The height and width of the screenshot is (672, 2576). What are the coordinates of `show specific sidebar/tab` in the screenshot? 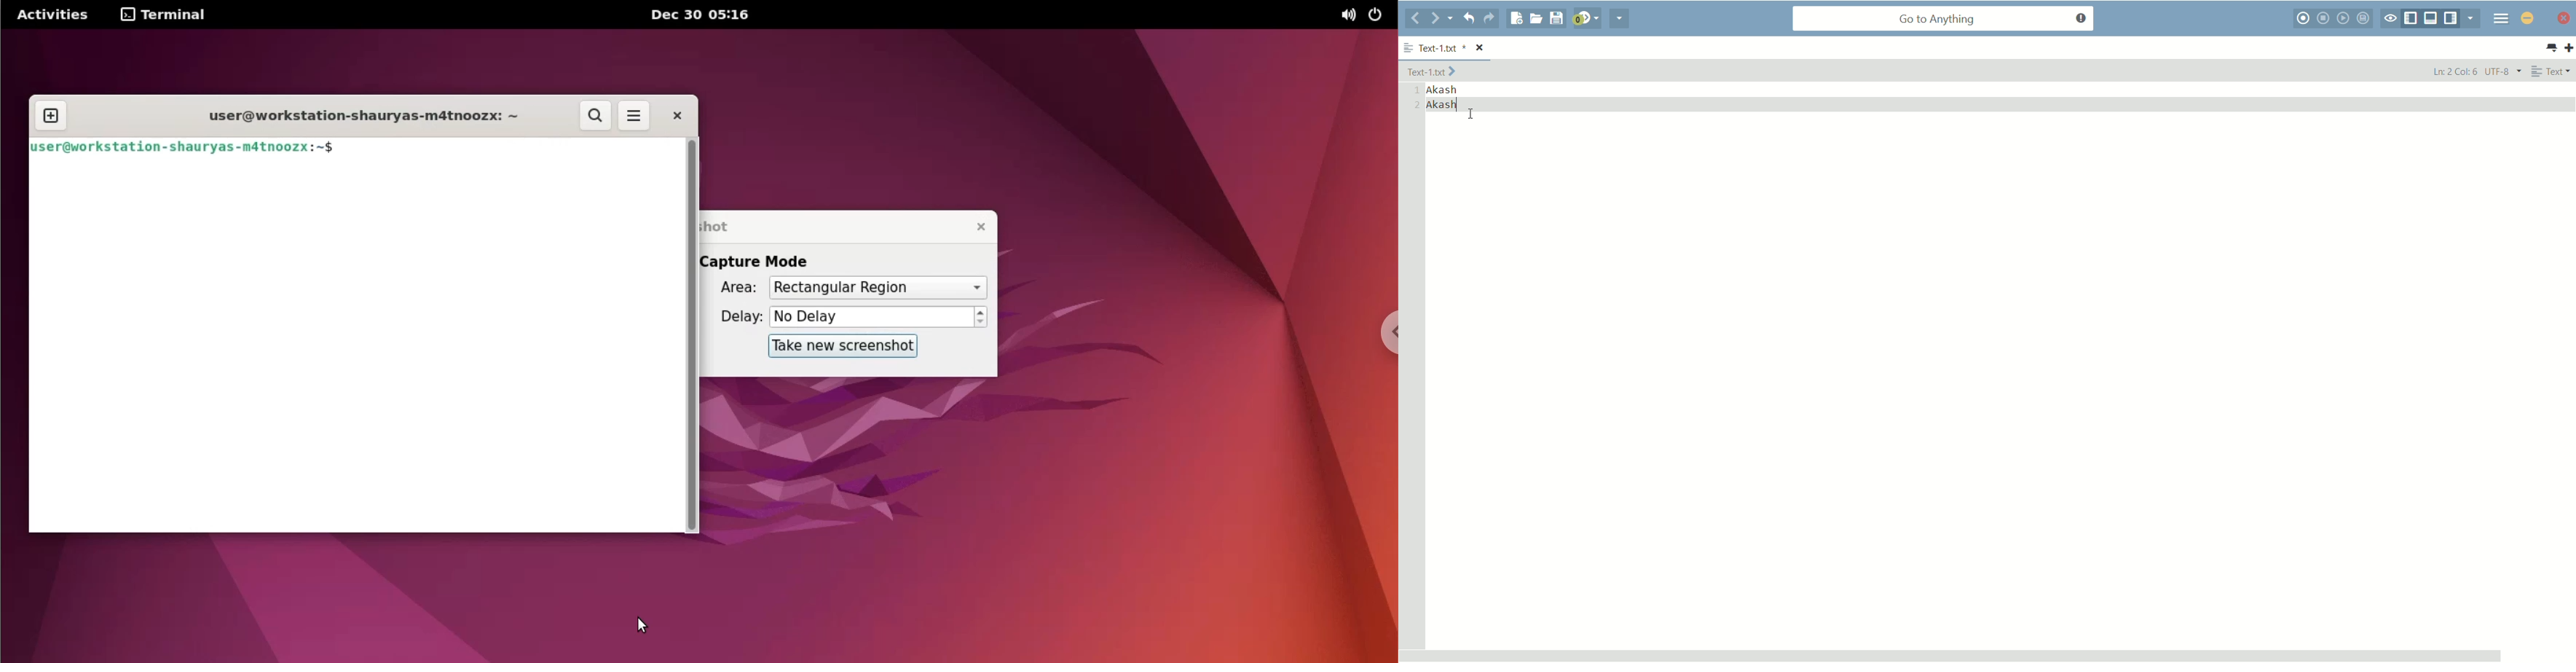 It's located at (2471, 18).